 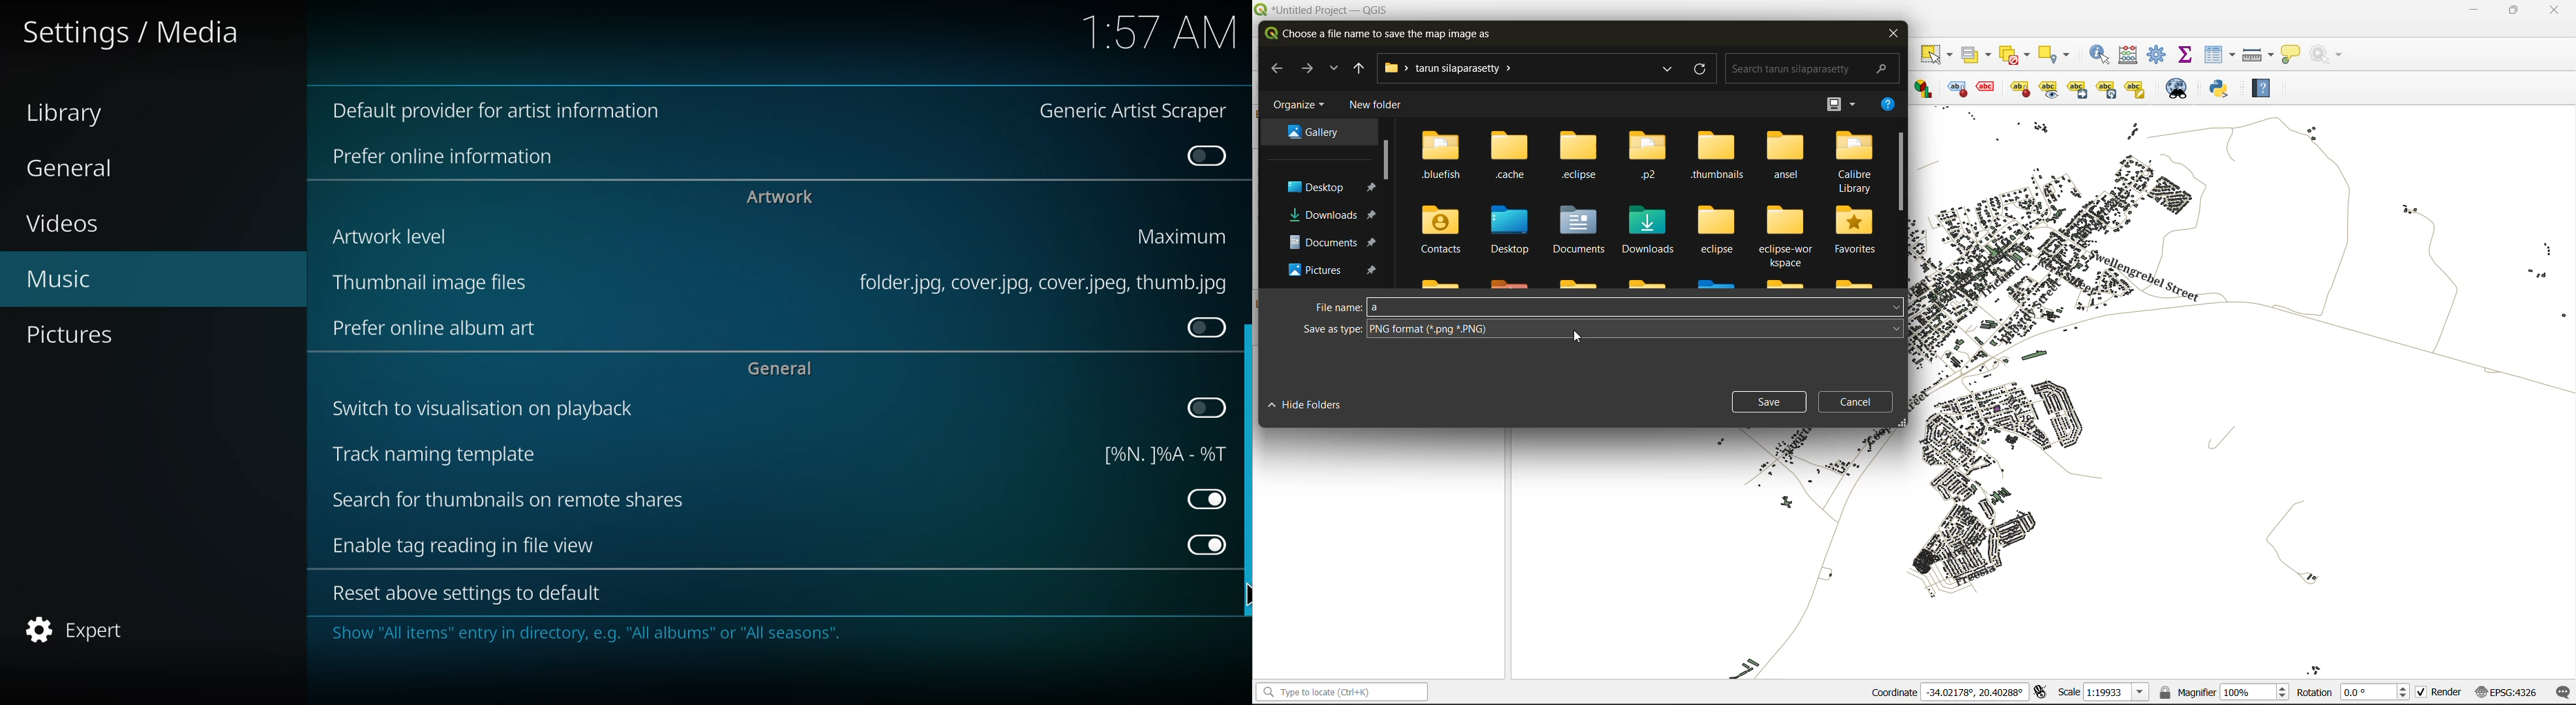 What do you see at coordinates (71, 168) in the screenshot?
I see `general` at bounding box center [71, 168].